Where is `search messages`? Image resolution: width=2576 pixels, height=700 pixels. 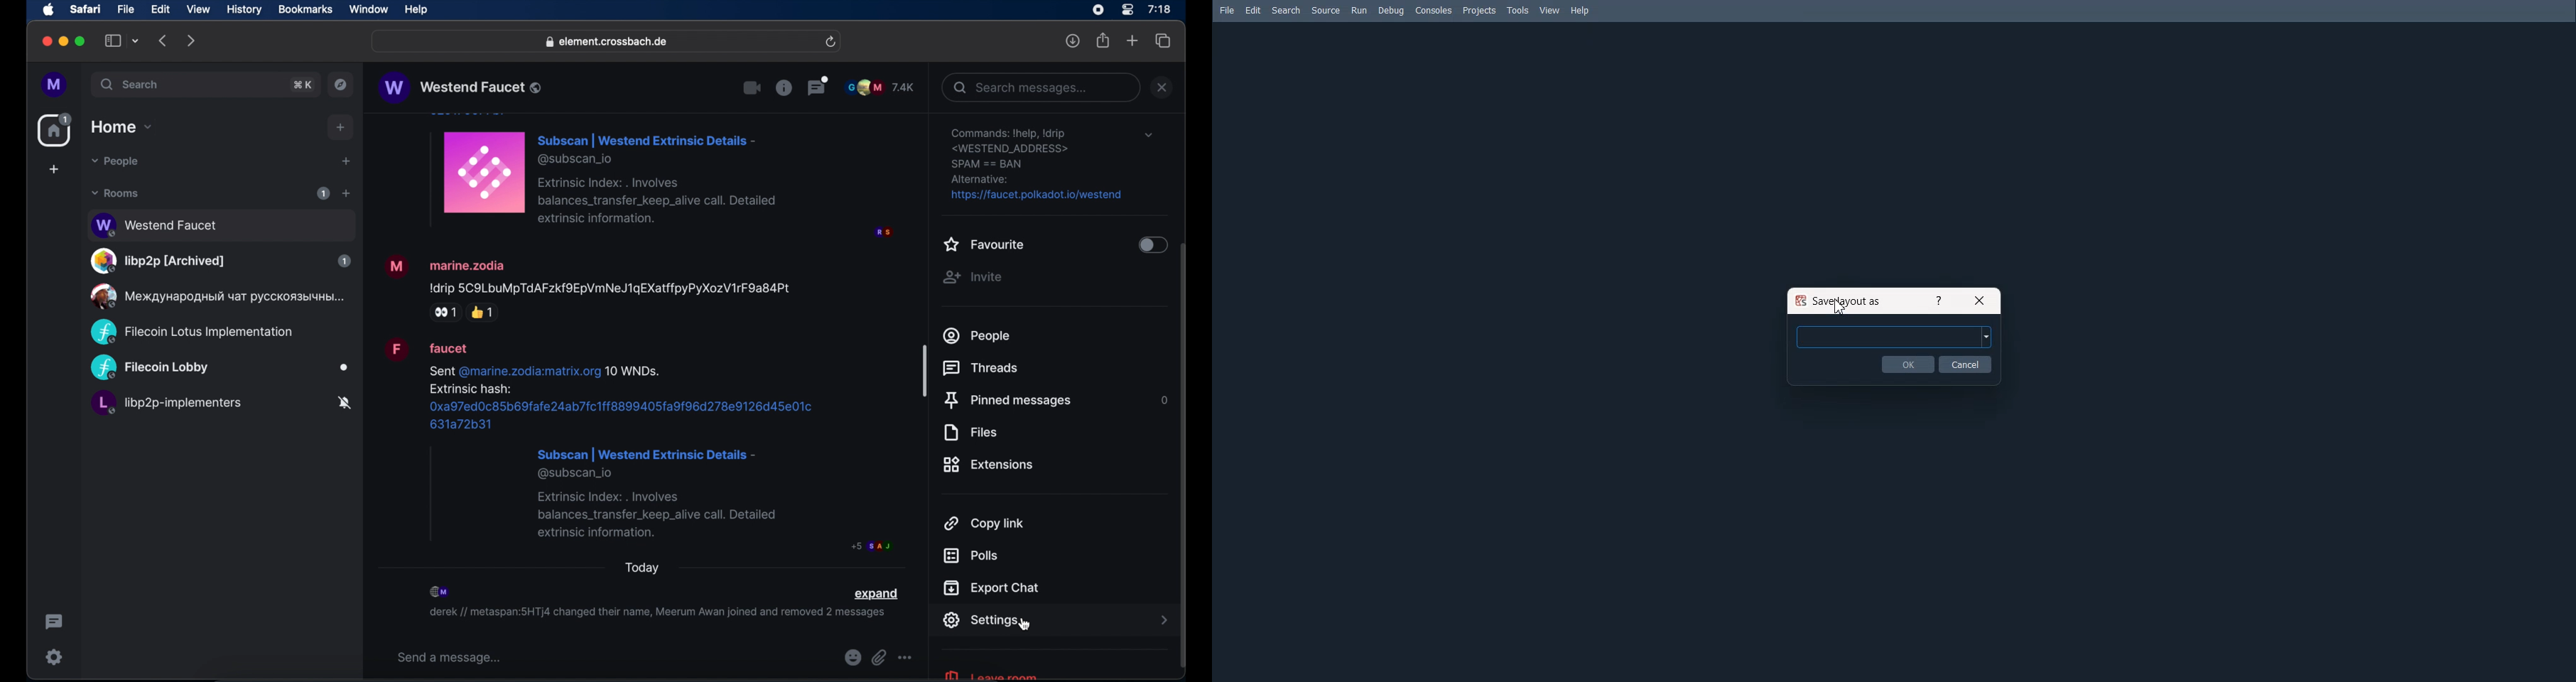 search messages is located at coordinates (1040, 87).